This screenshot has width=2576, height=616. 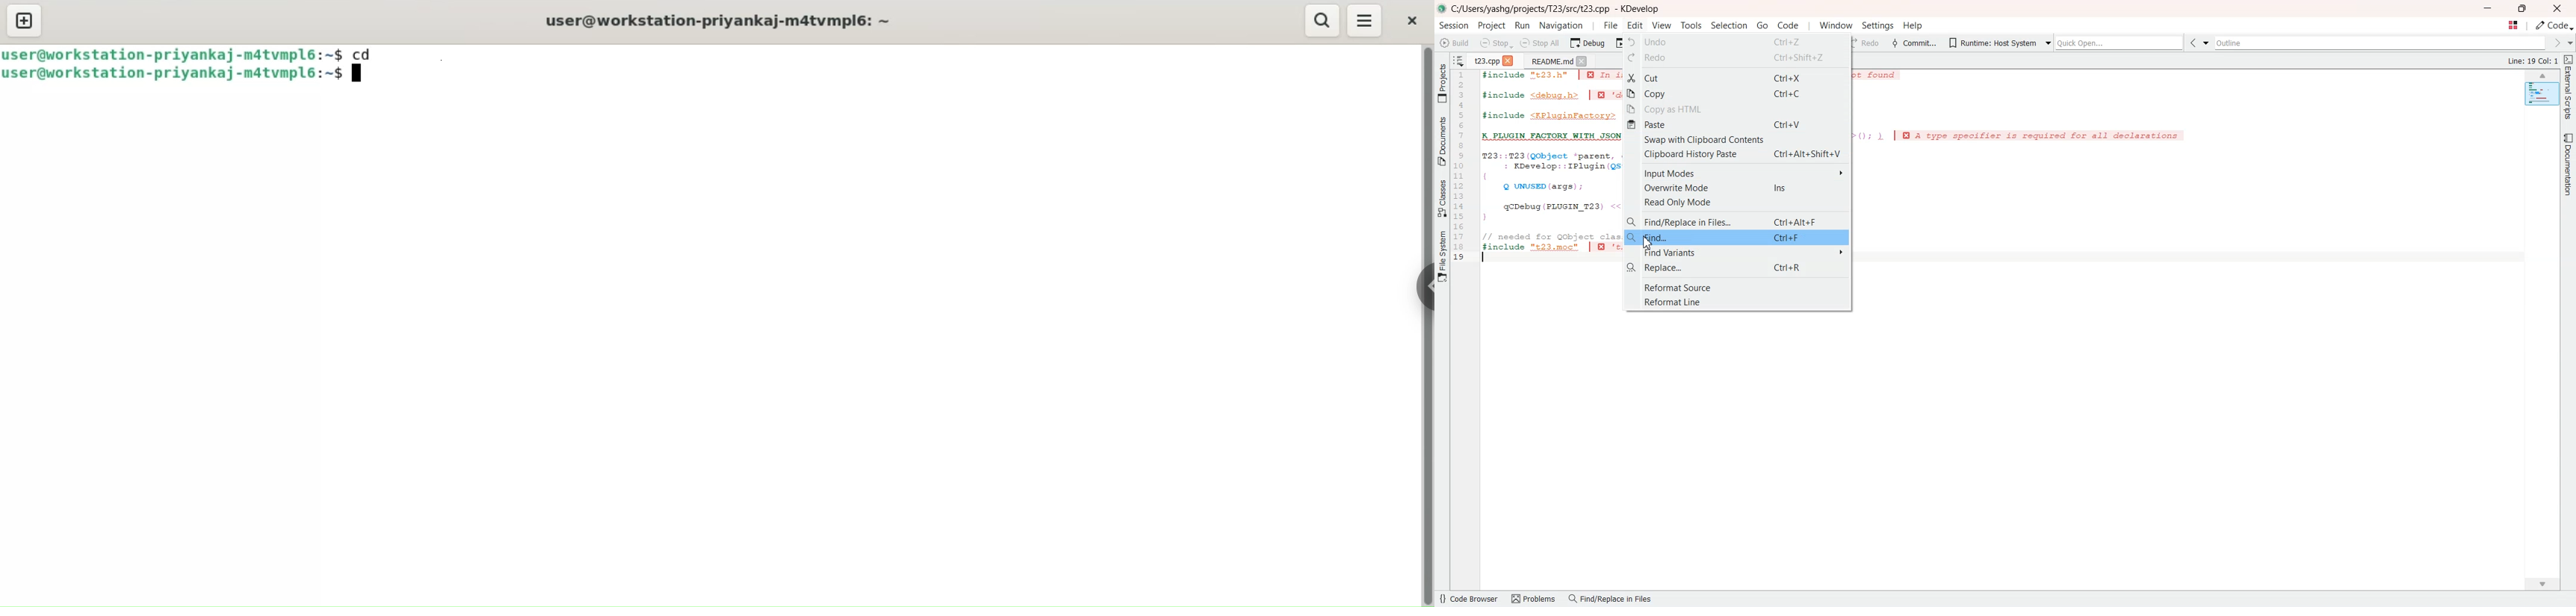 I want to click on a type specifier is required for all declarations, so click(x=2035, y=137).